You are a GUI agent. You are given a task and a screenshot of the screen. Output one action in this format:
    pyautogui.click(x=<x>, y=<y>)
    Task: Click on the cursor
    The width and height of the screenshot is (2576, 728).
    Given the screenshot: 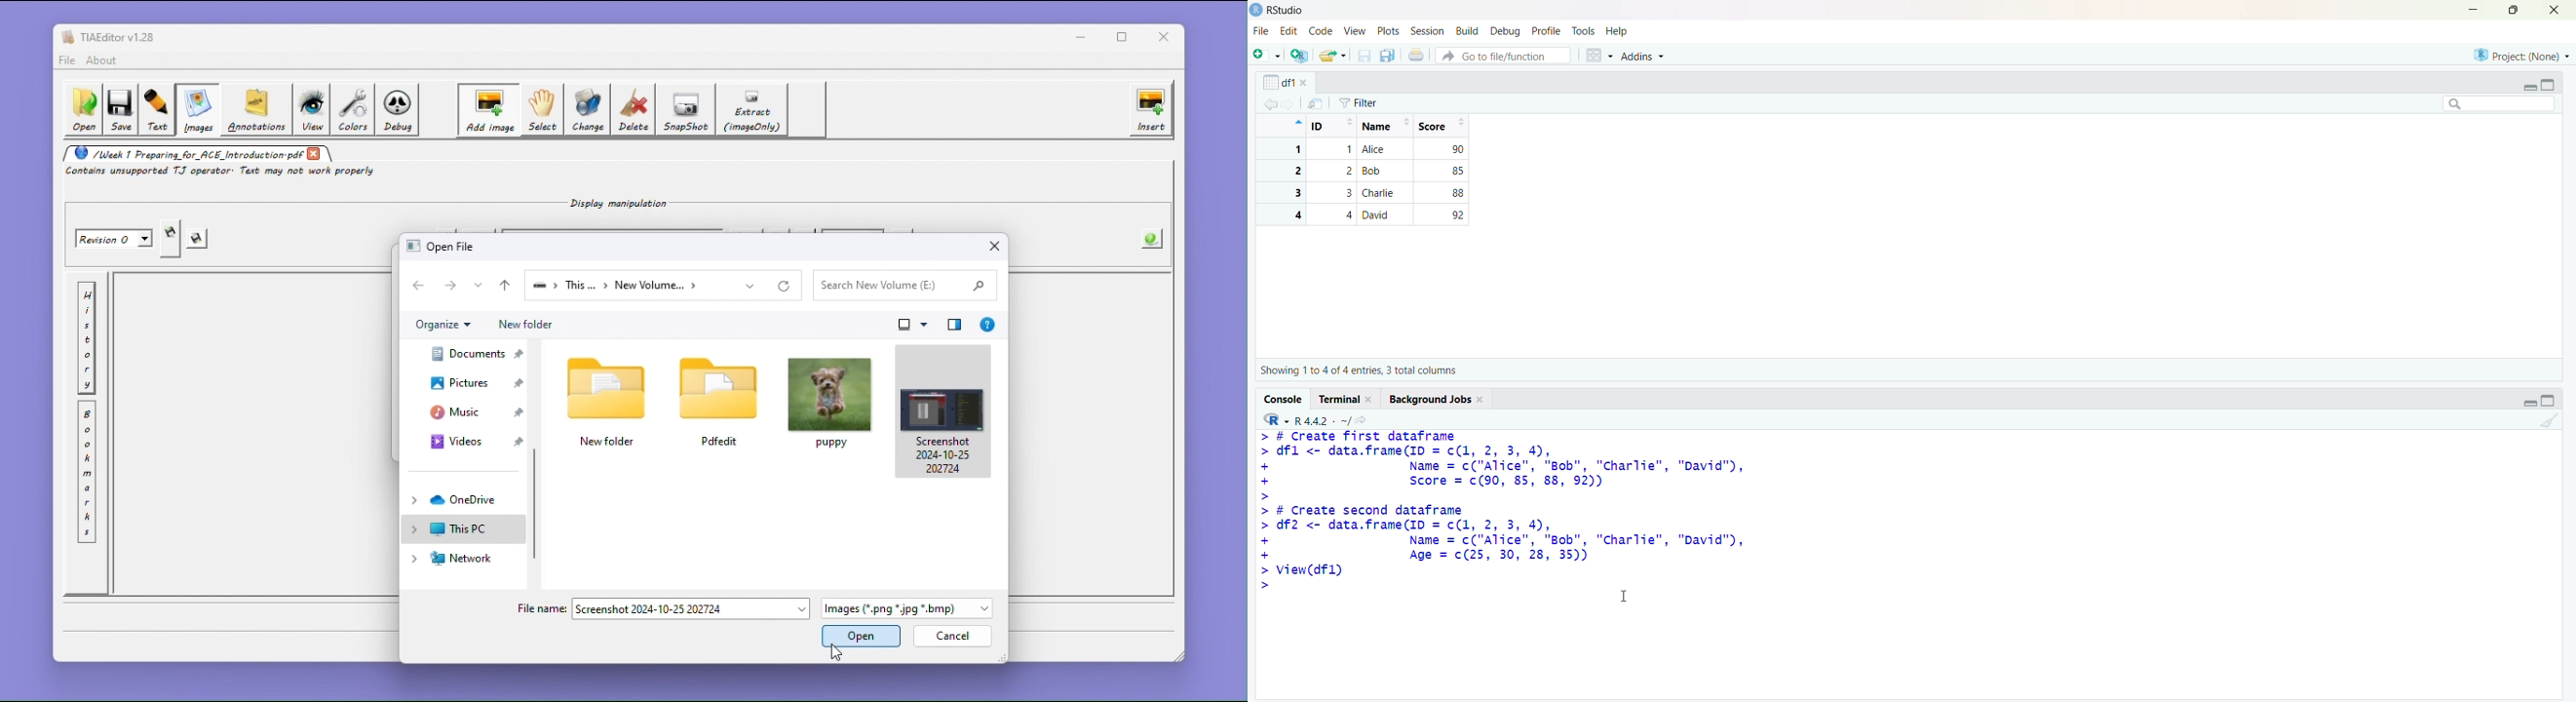 What is the action you would take?
    pyautogui.click(x=1625, y=595)
    